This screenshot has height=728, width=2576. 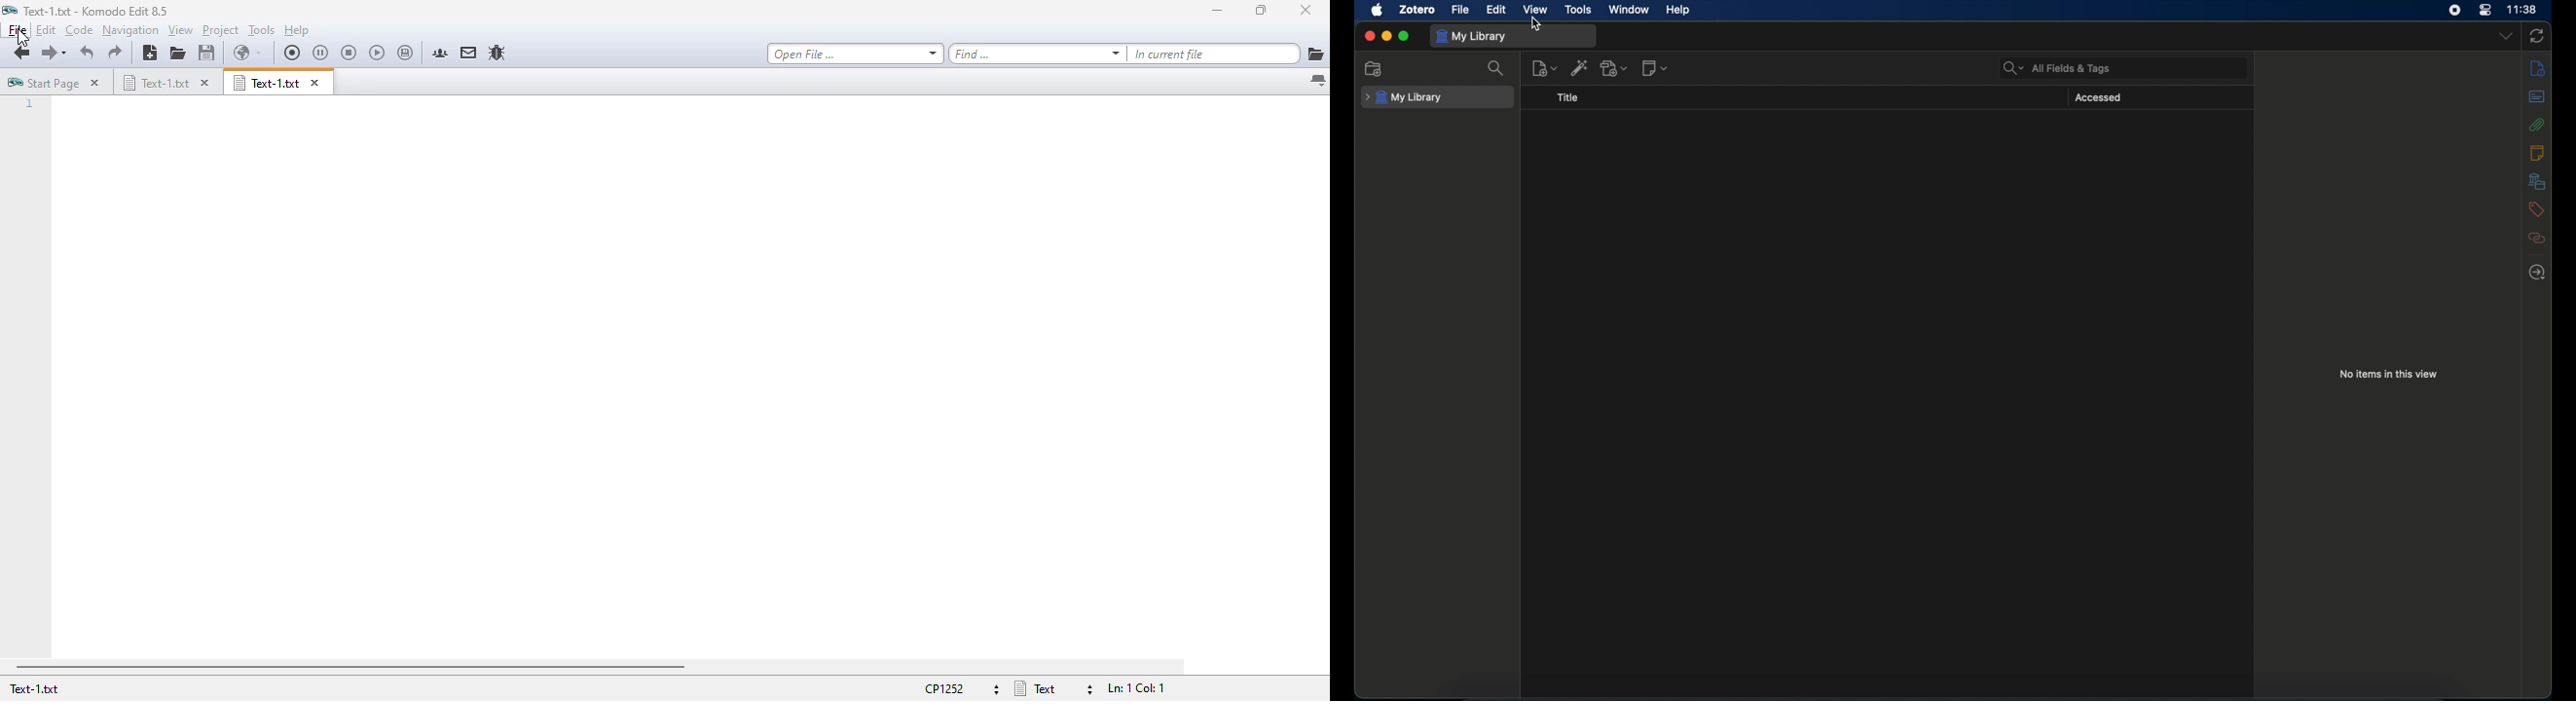 What do you see at coordinates (1369, 36) in the screenshot?
I see `close` at bounding box center [1369, 36].